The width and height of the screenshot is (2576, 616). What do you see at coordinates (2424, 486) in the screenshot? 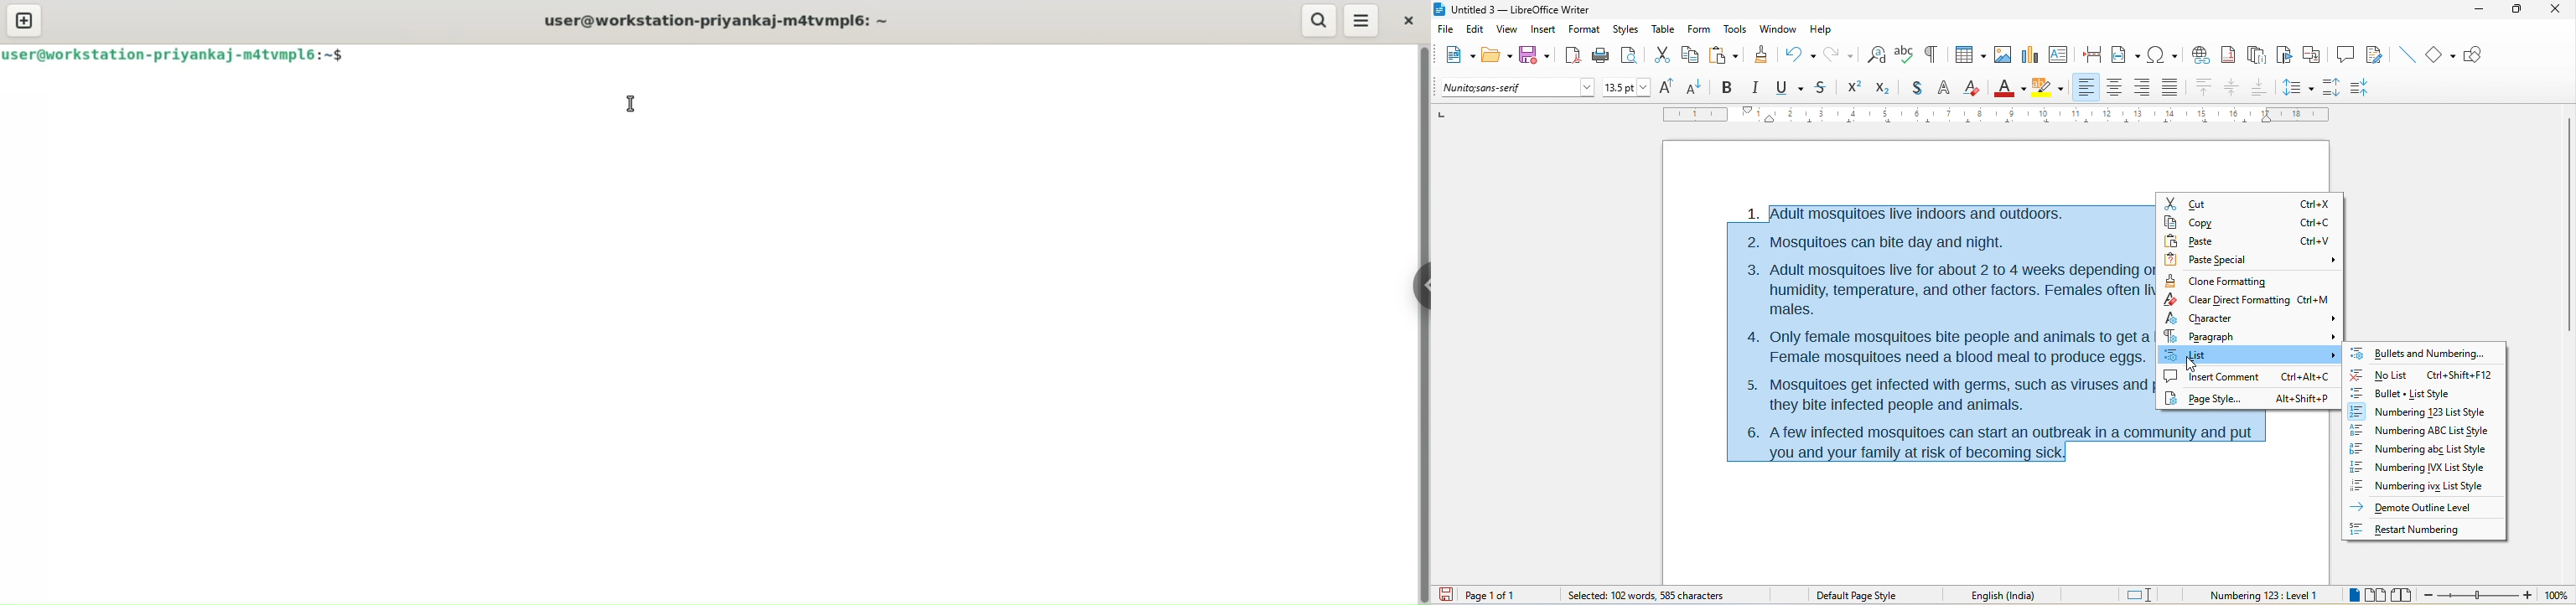
I see `numbering ivx list style` at bounding box center [2424, 486].